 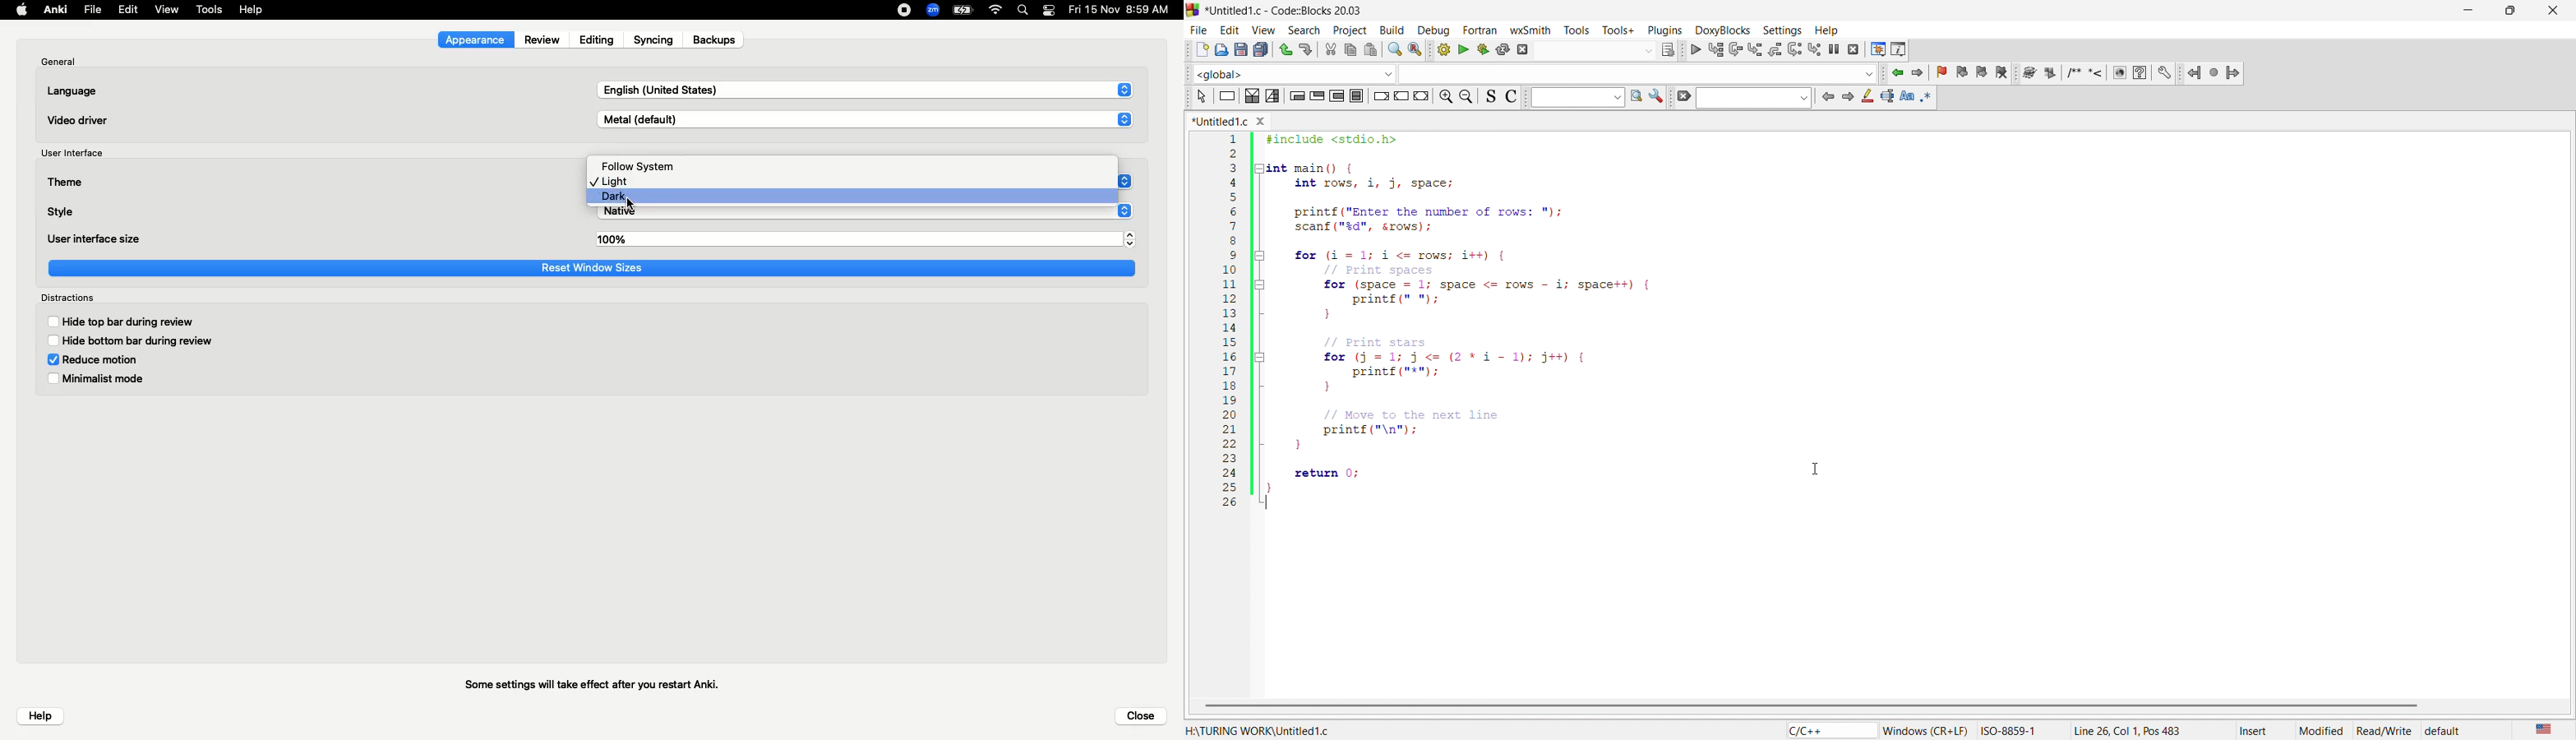 I want to click on Some settings will take effect after you restart Anki, so click(x=606, y=683).